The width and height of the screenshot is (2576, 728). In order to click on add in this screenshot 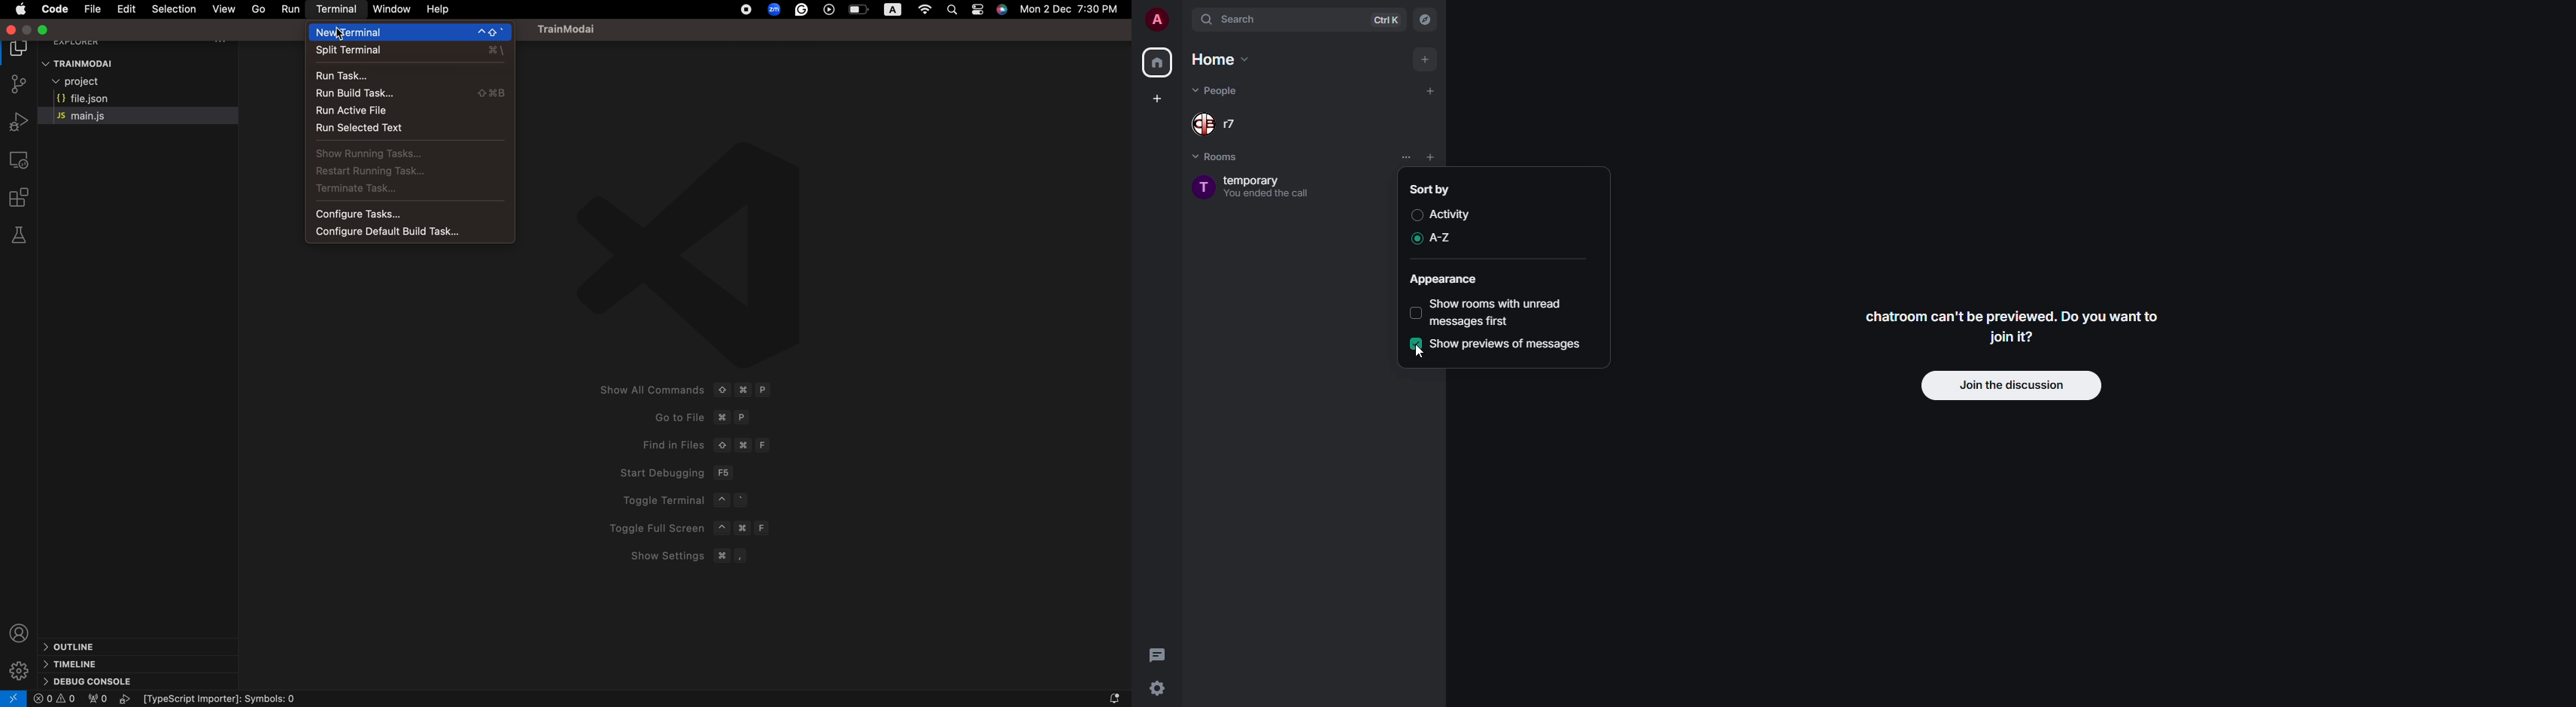, I will do `click(1429, 92)`.